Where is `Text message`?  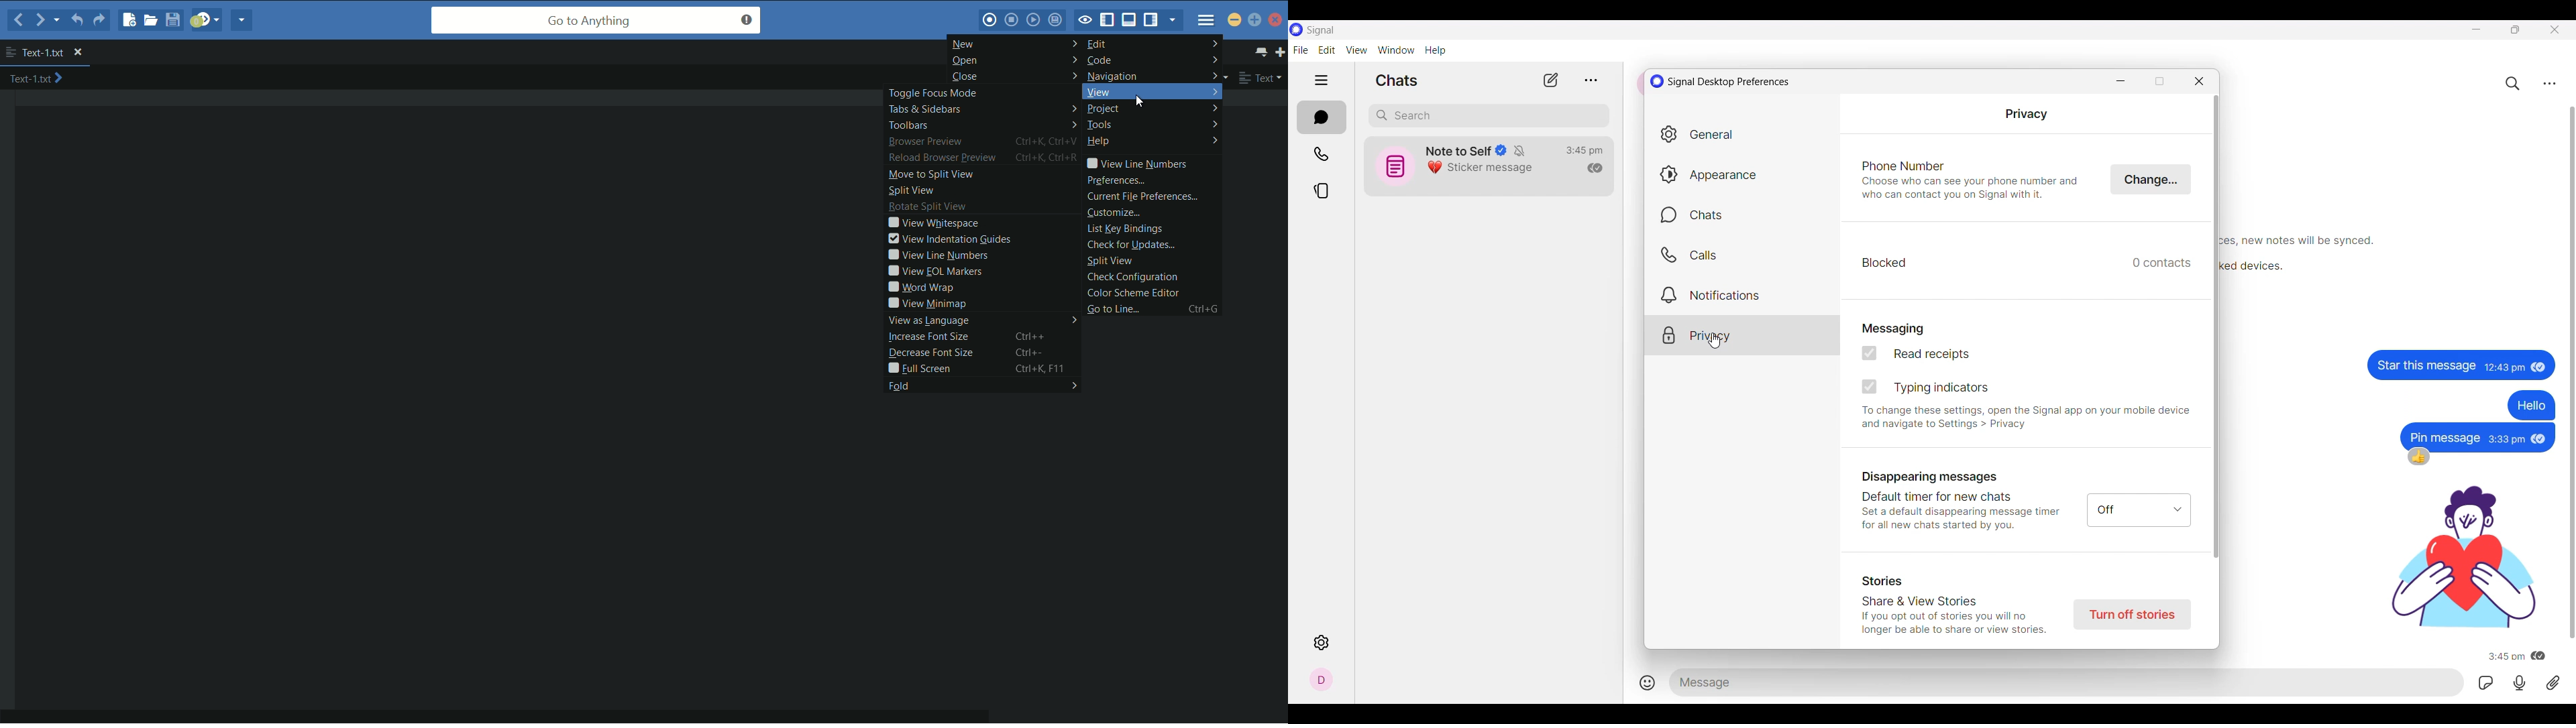
Text message is located at coordinates (2425, 364).